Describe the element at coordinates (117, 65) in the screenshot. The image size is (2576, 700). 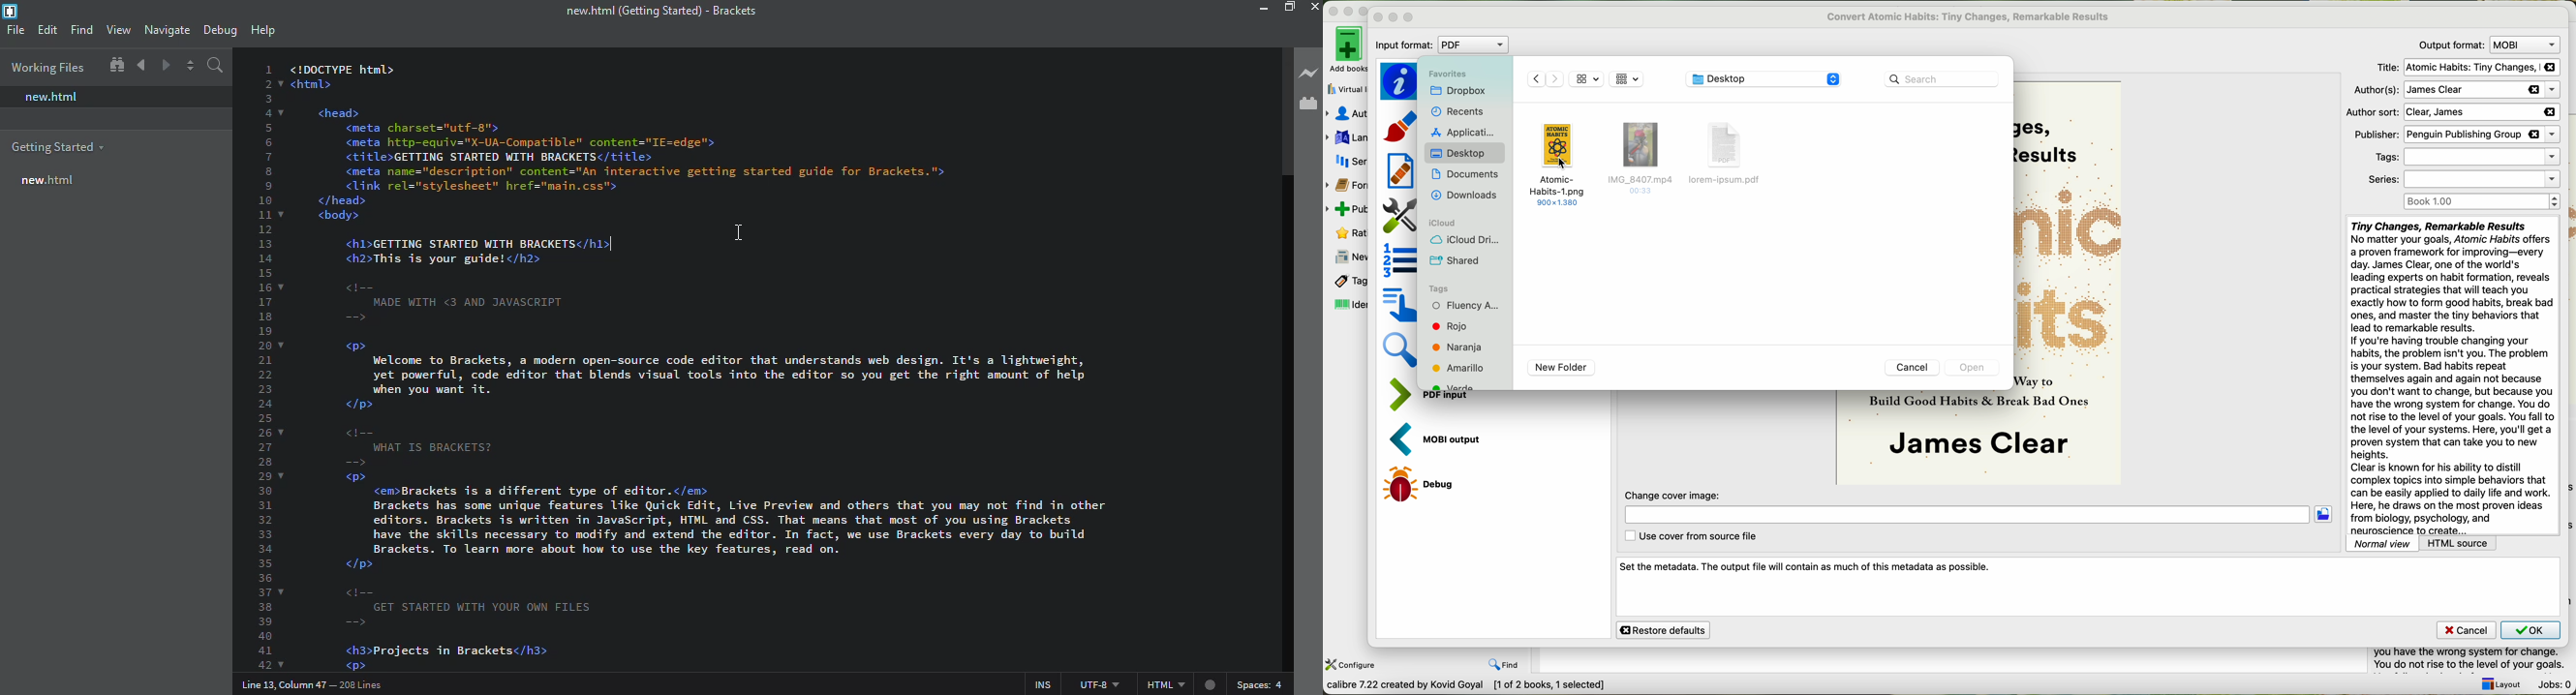
I see `show in file tree` at that location.